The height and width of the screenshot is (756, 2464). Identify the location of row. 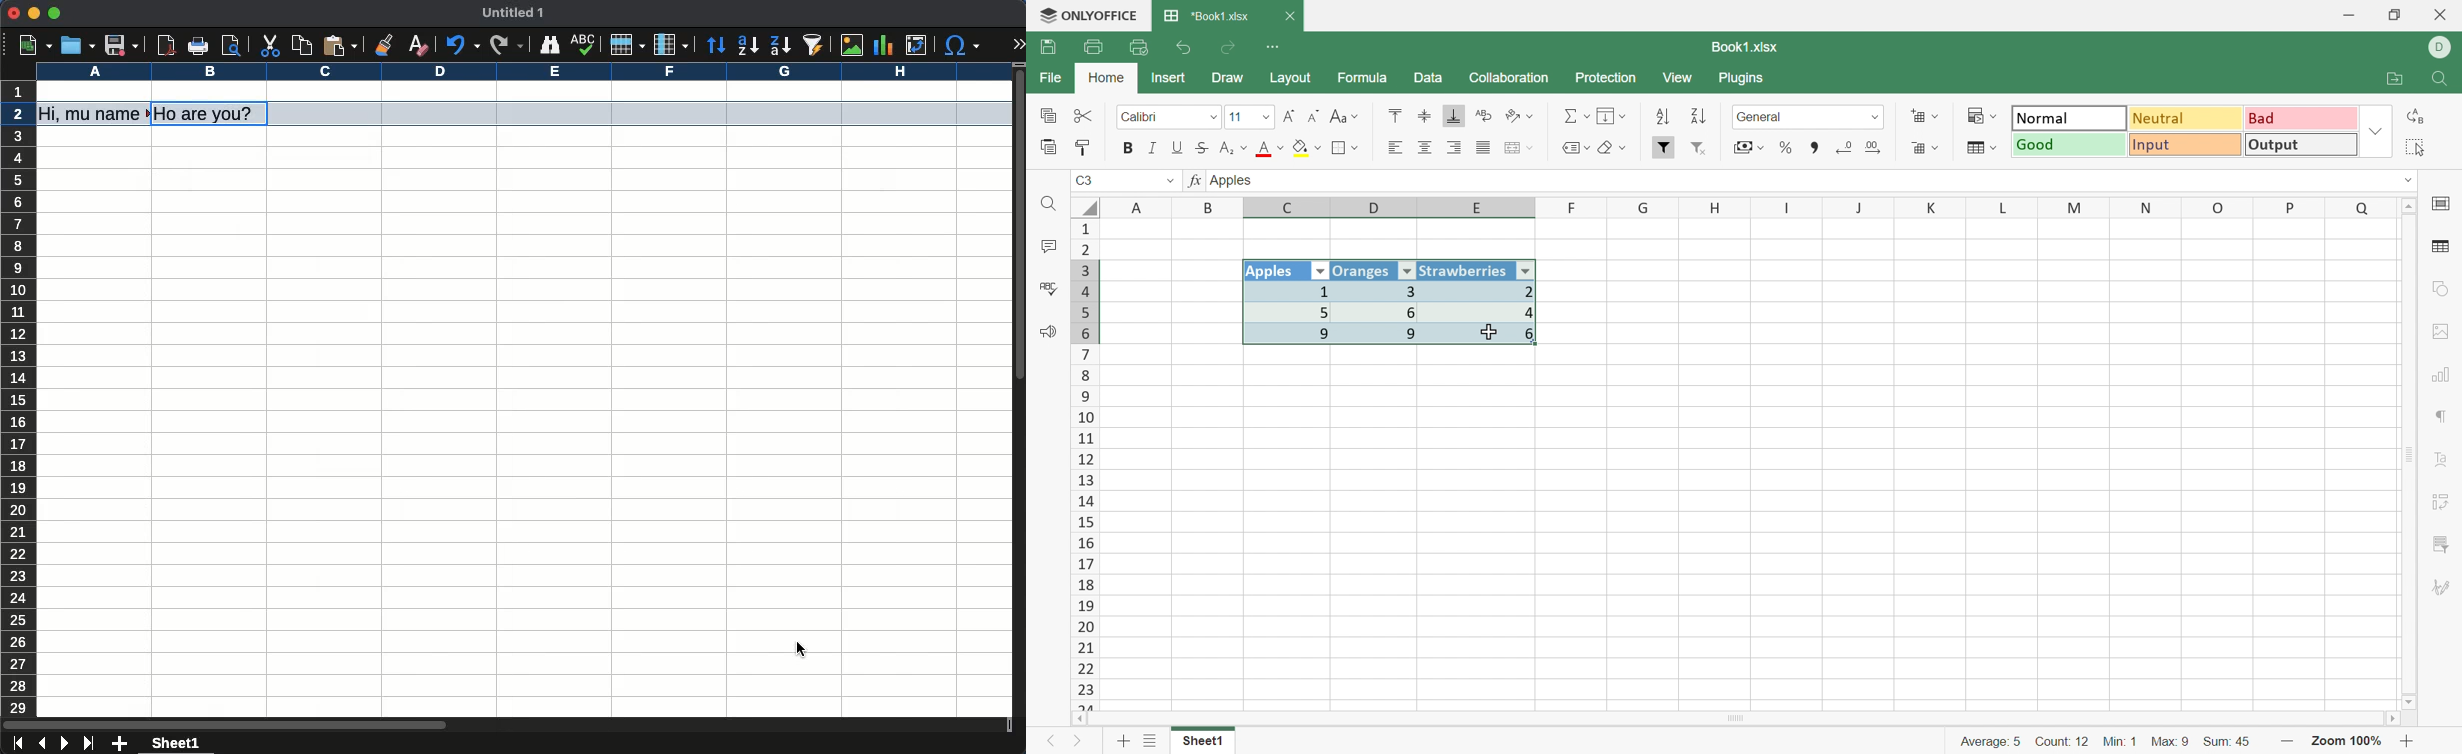
(627, 46).